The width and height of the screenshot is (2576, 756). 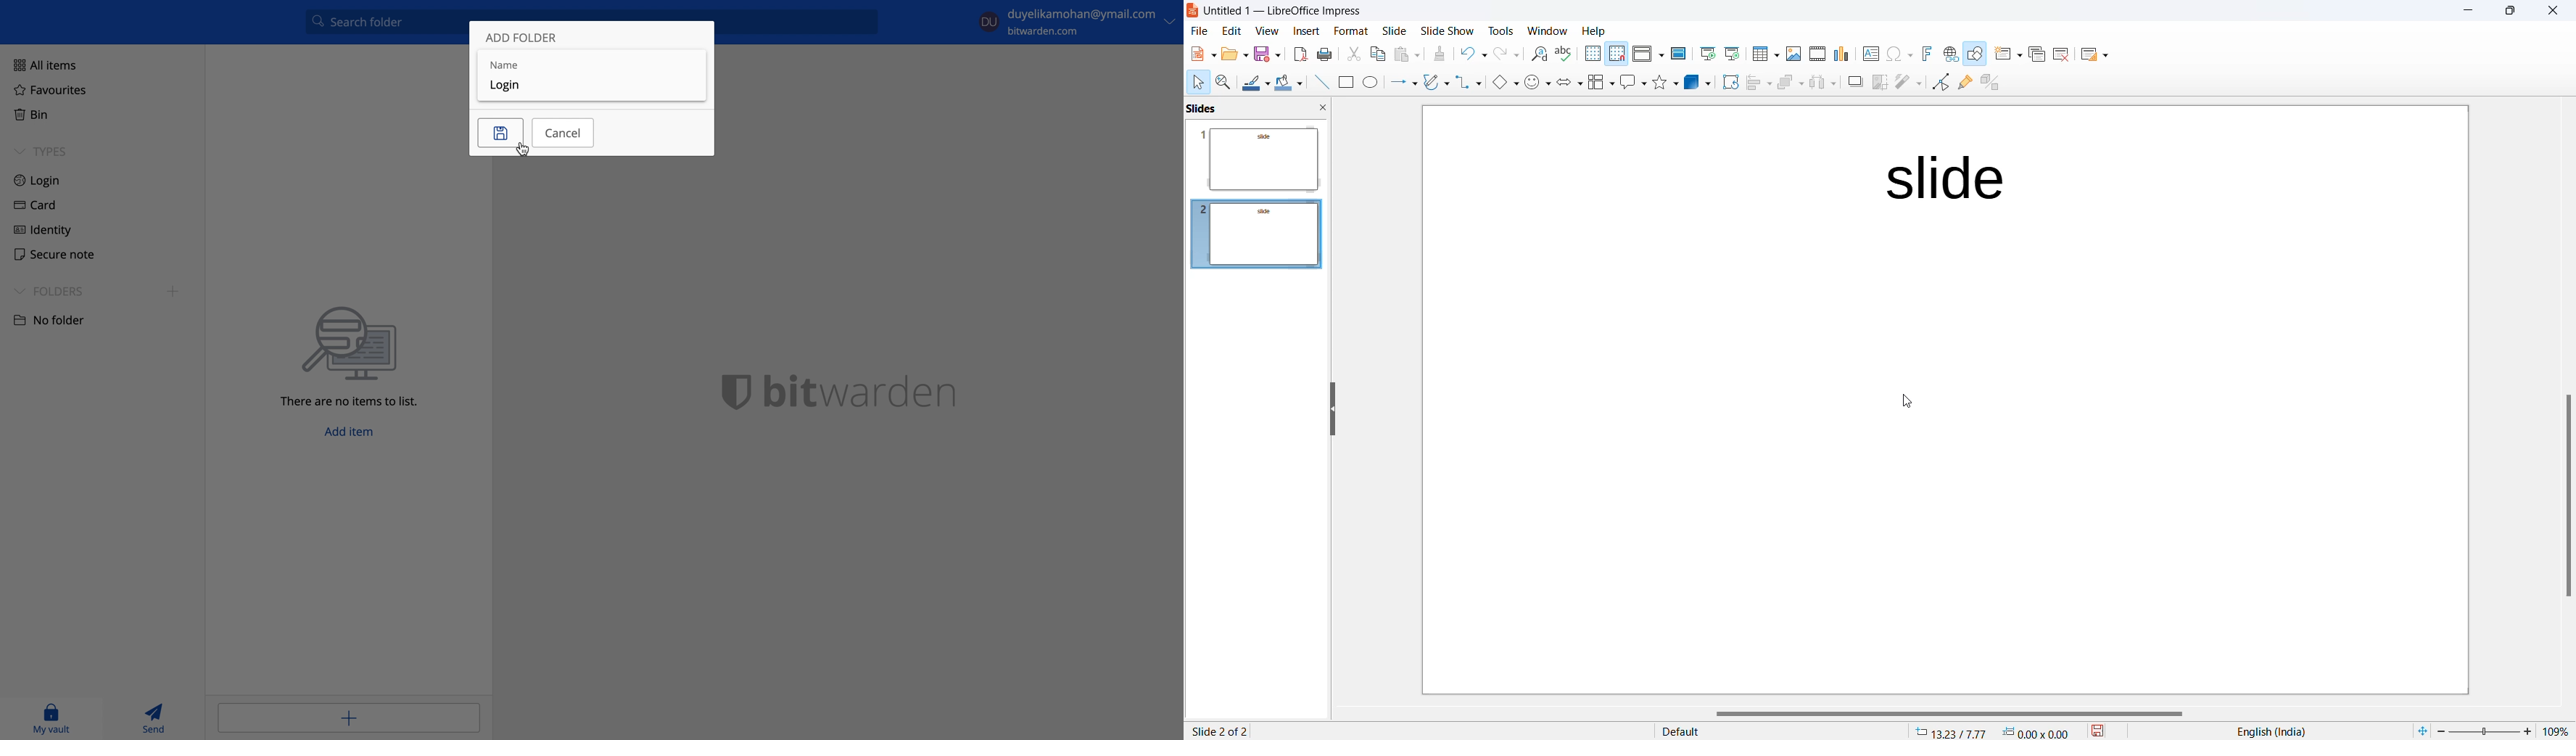 I want to click on my vault, so click(x=51, y=718).